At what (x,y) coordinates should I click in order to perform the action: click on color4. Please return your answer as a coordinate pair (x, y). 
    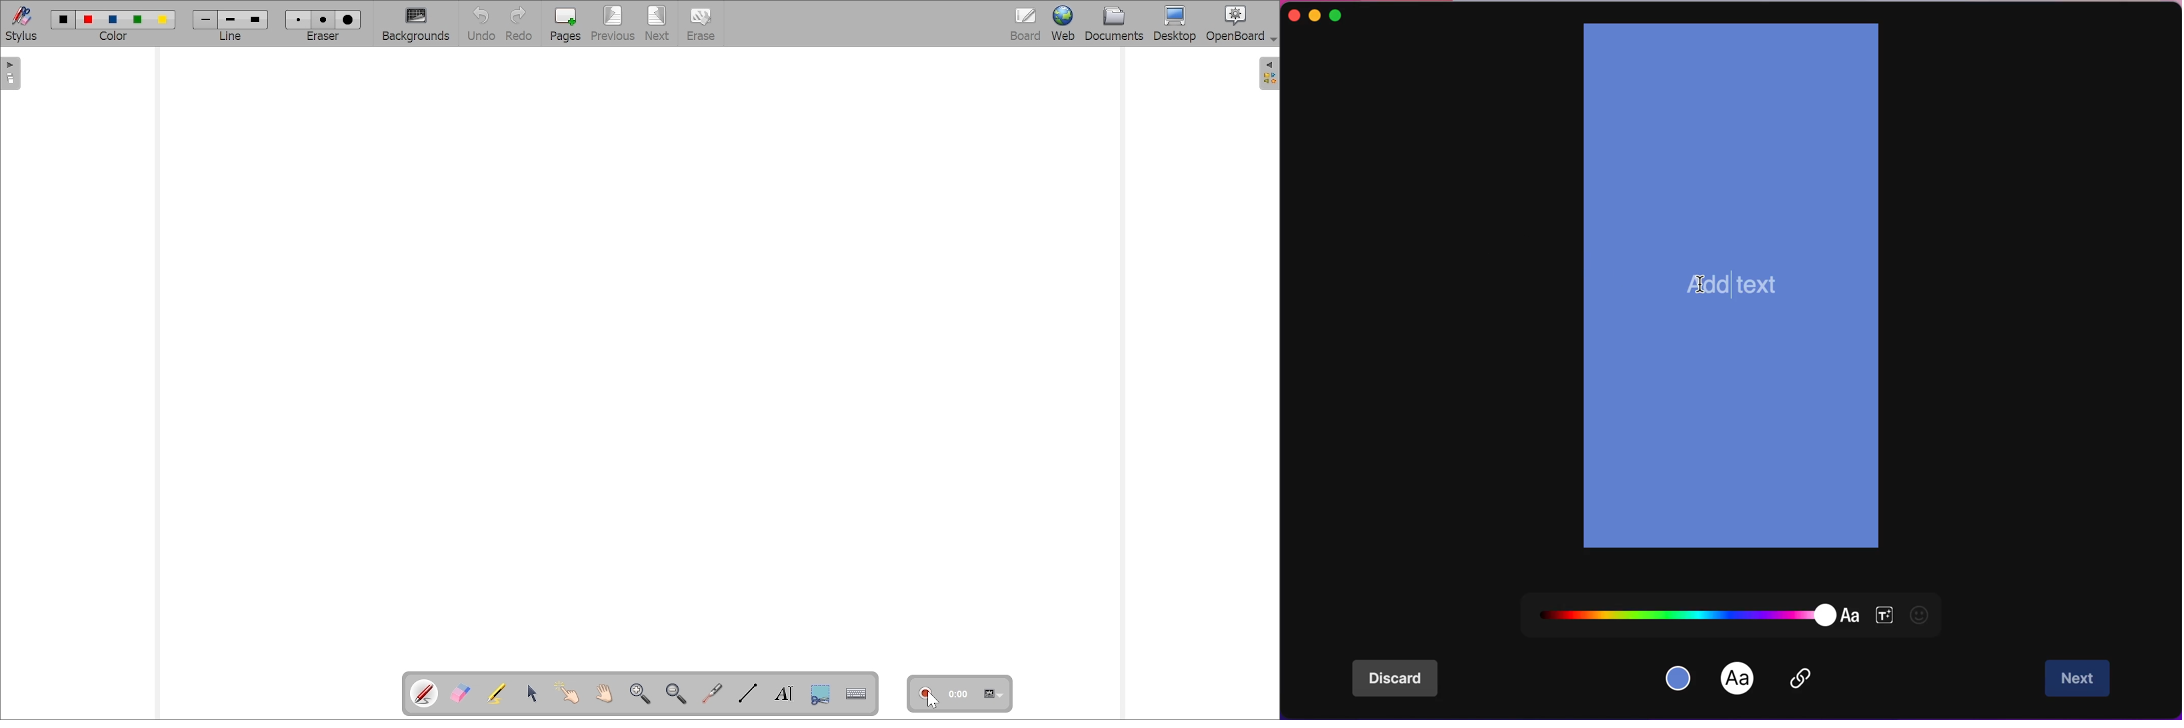
    Looking at the image, I should click on (136, 21).